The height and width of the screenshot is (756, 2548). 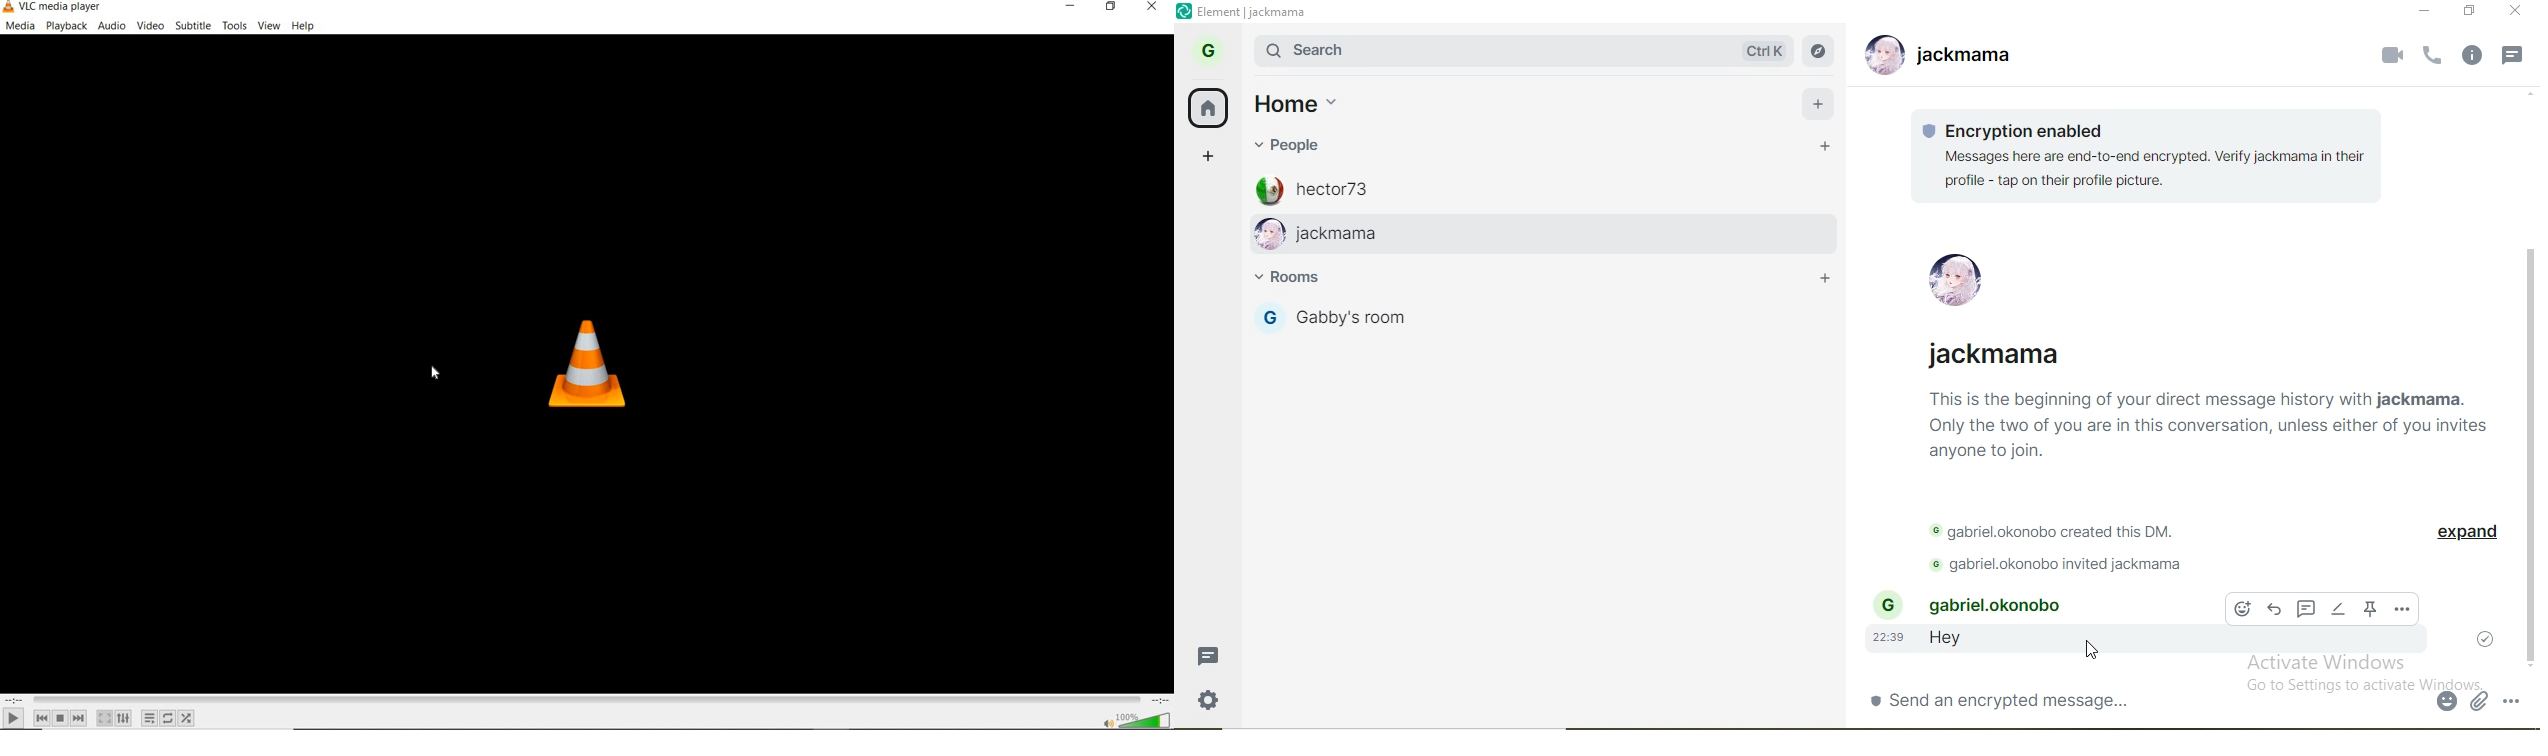 I want to click on hey, so click(x=1955, y=642).